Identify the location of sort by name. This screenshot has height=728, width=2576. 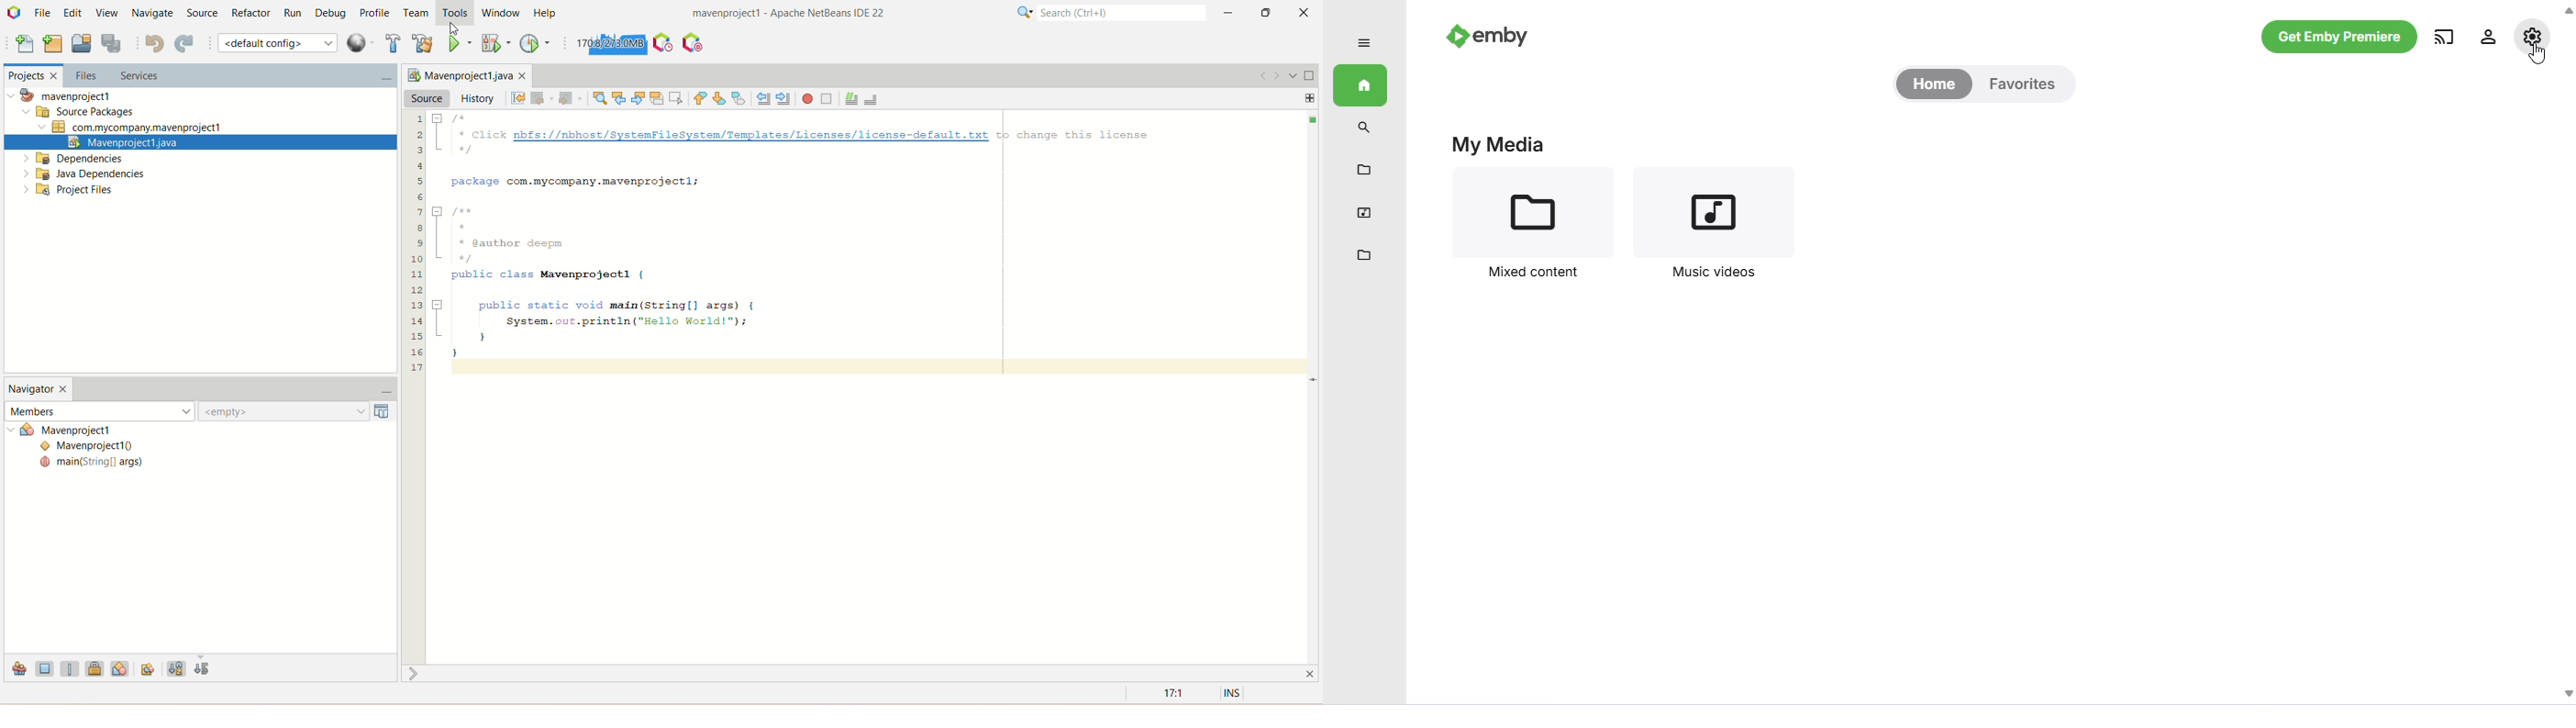
(176, 666).